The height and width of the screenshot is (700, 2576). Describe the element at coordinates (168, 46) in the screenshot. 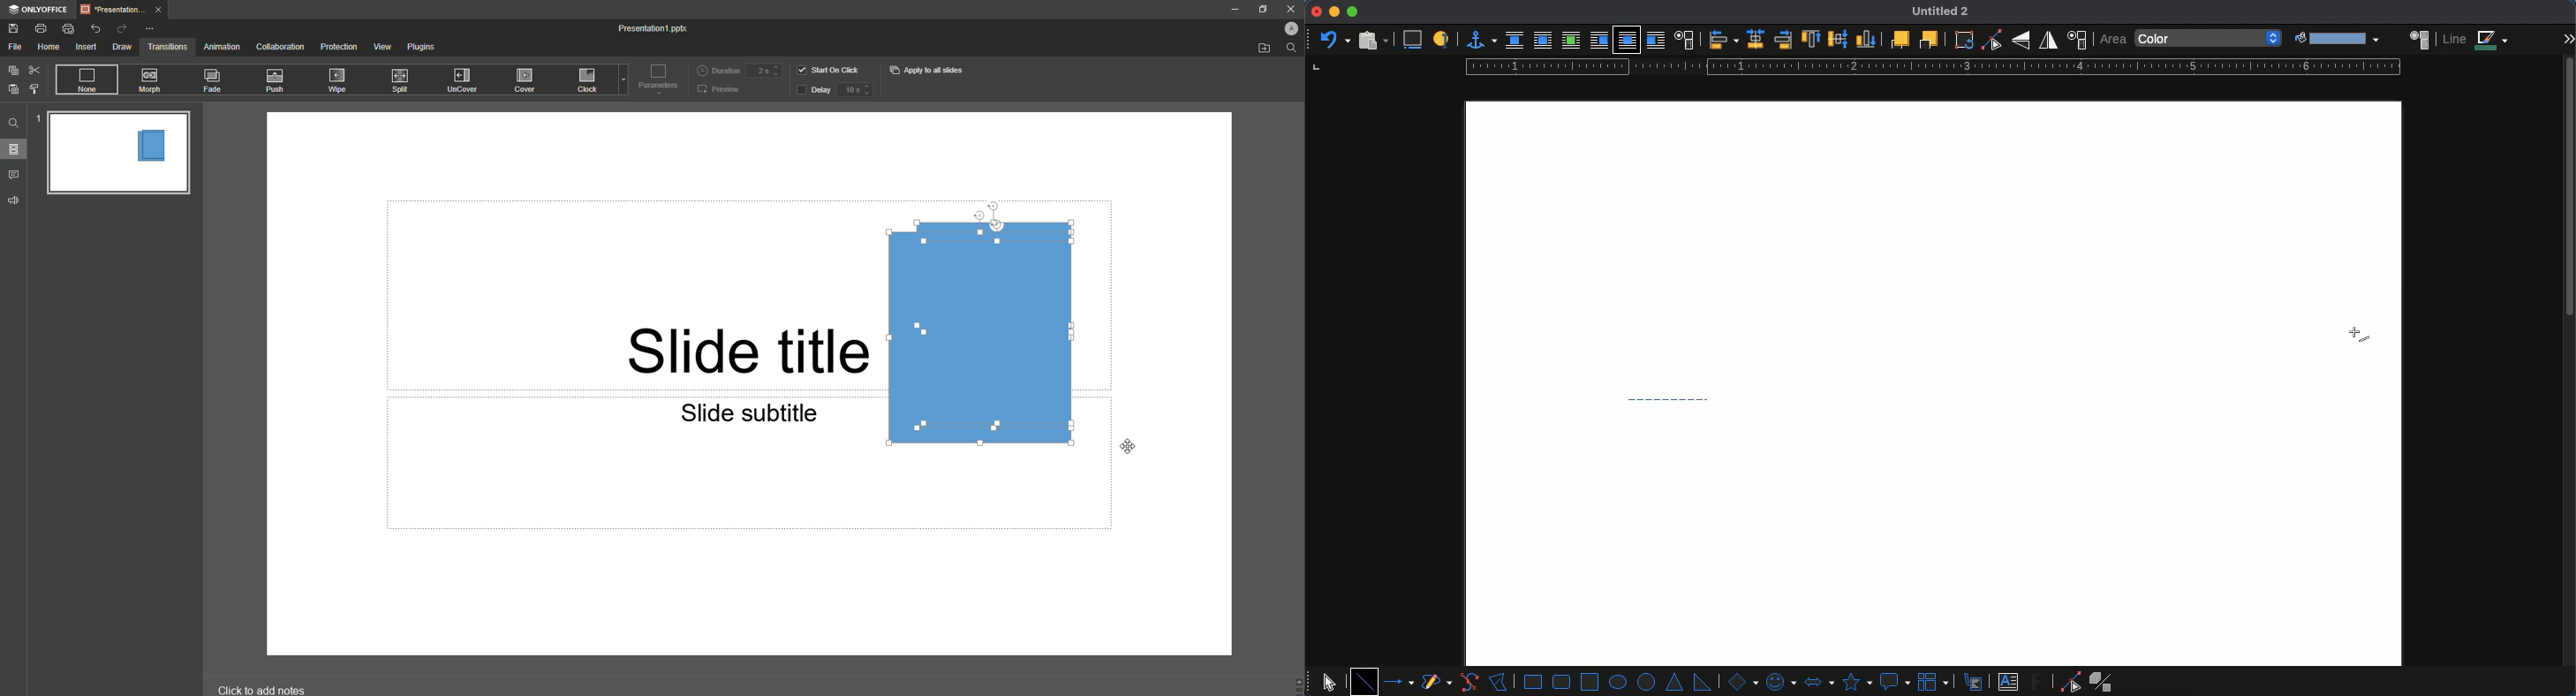

I see `Transitions` at that location.